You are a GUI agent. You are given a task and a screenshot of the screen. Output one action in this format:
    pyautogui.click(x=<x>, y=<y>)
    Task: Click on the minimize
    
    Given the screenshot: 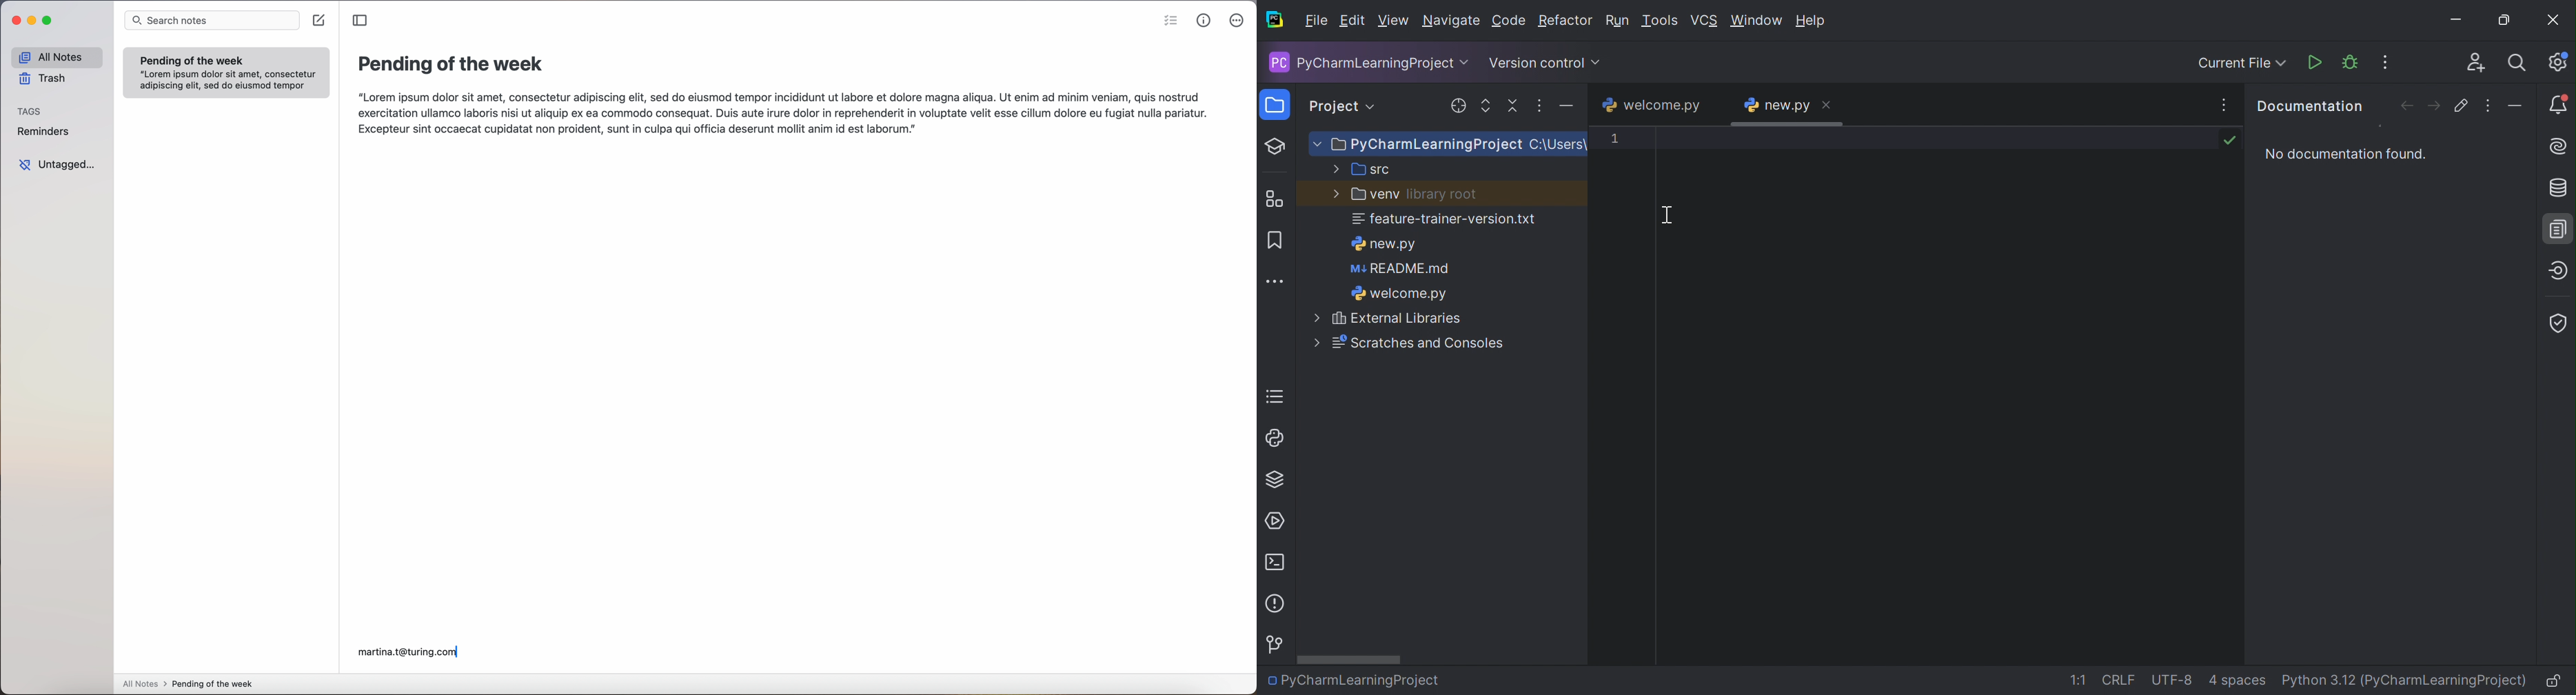 What is the action you would take?
    pyautogui.click(x=1569, y=108)
    